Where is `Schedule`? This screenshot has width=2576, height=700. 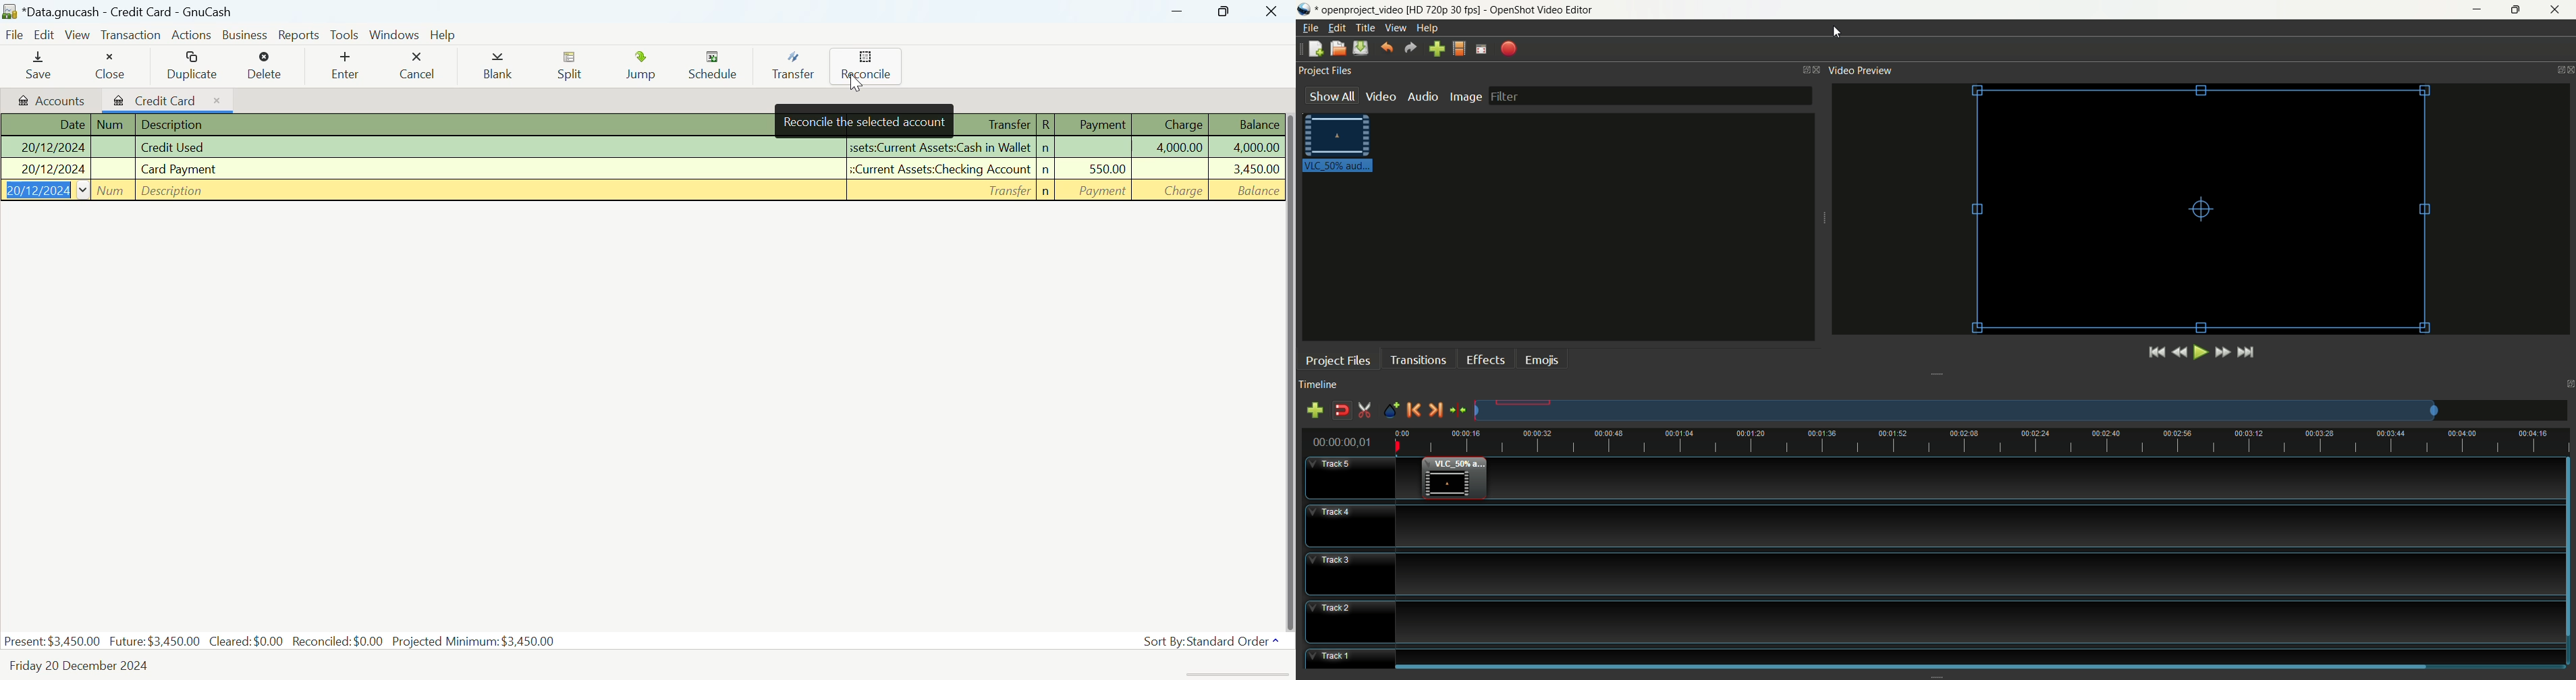 Schedule is located at coordinates (713, 69).